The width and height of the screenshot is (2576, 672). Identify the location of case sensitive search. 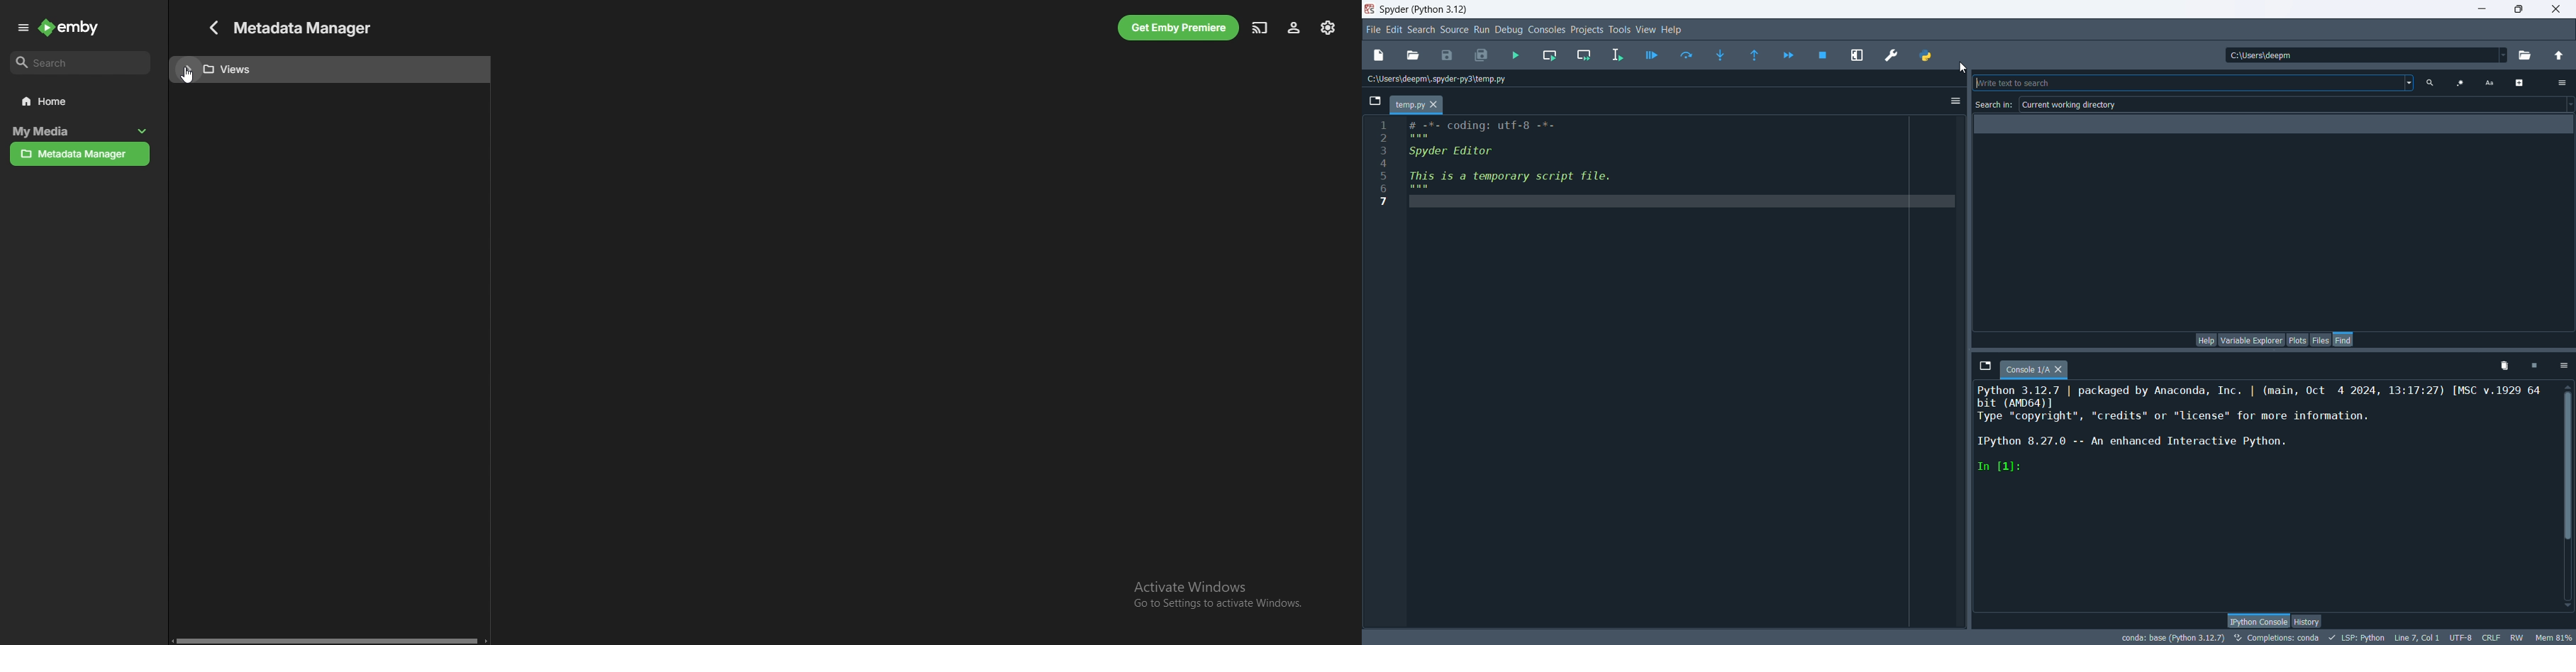
(2488, 83).